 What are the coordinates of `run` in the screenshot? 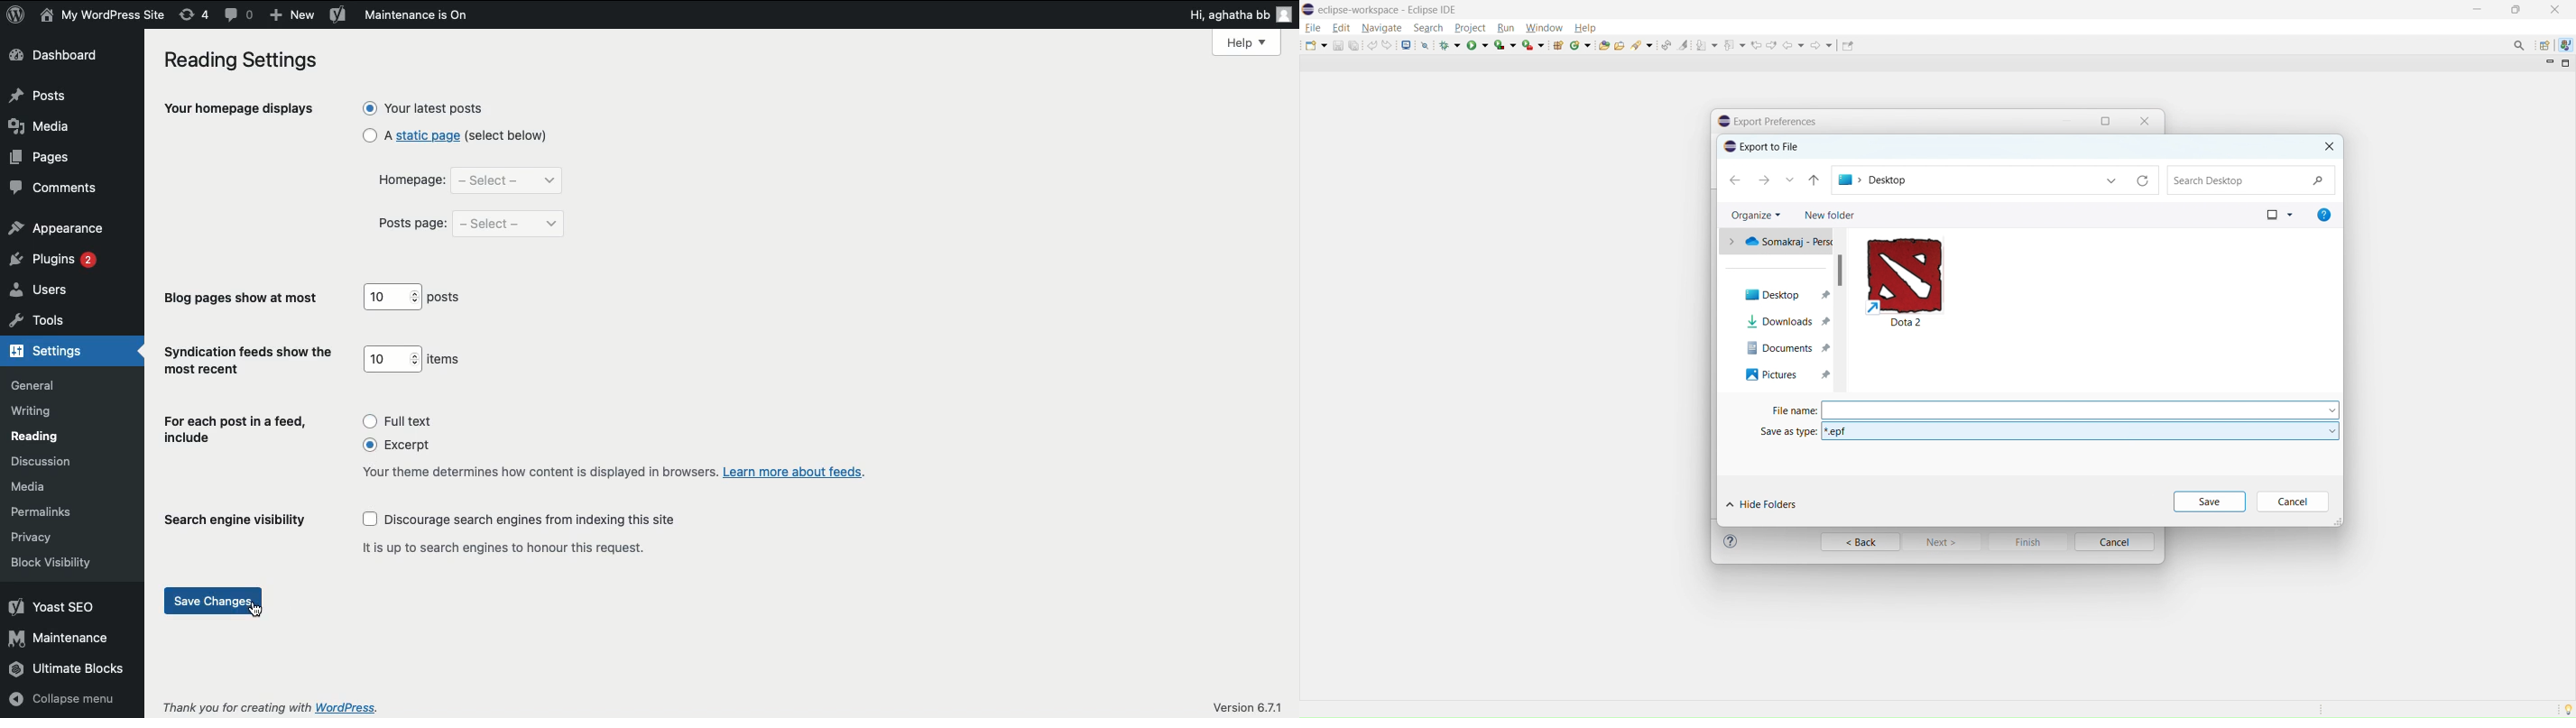 It's located at (1505, 28).